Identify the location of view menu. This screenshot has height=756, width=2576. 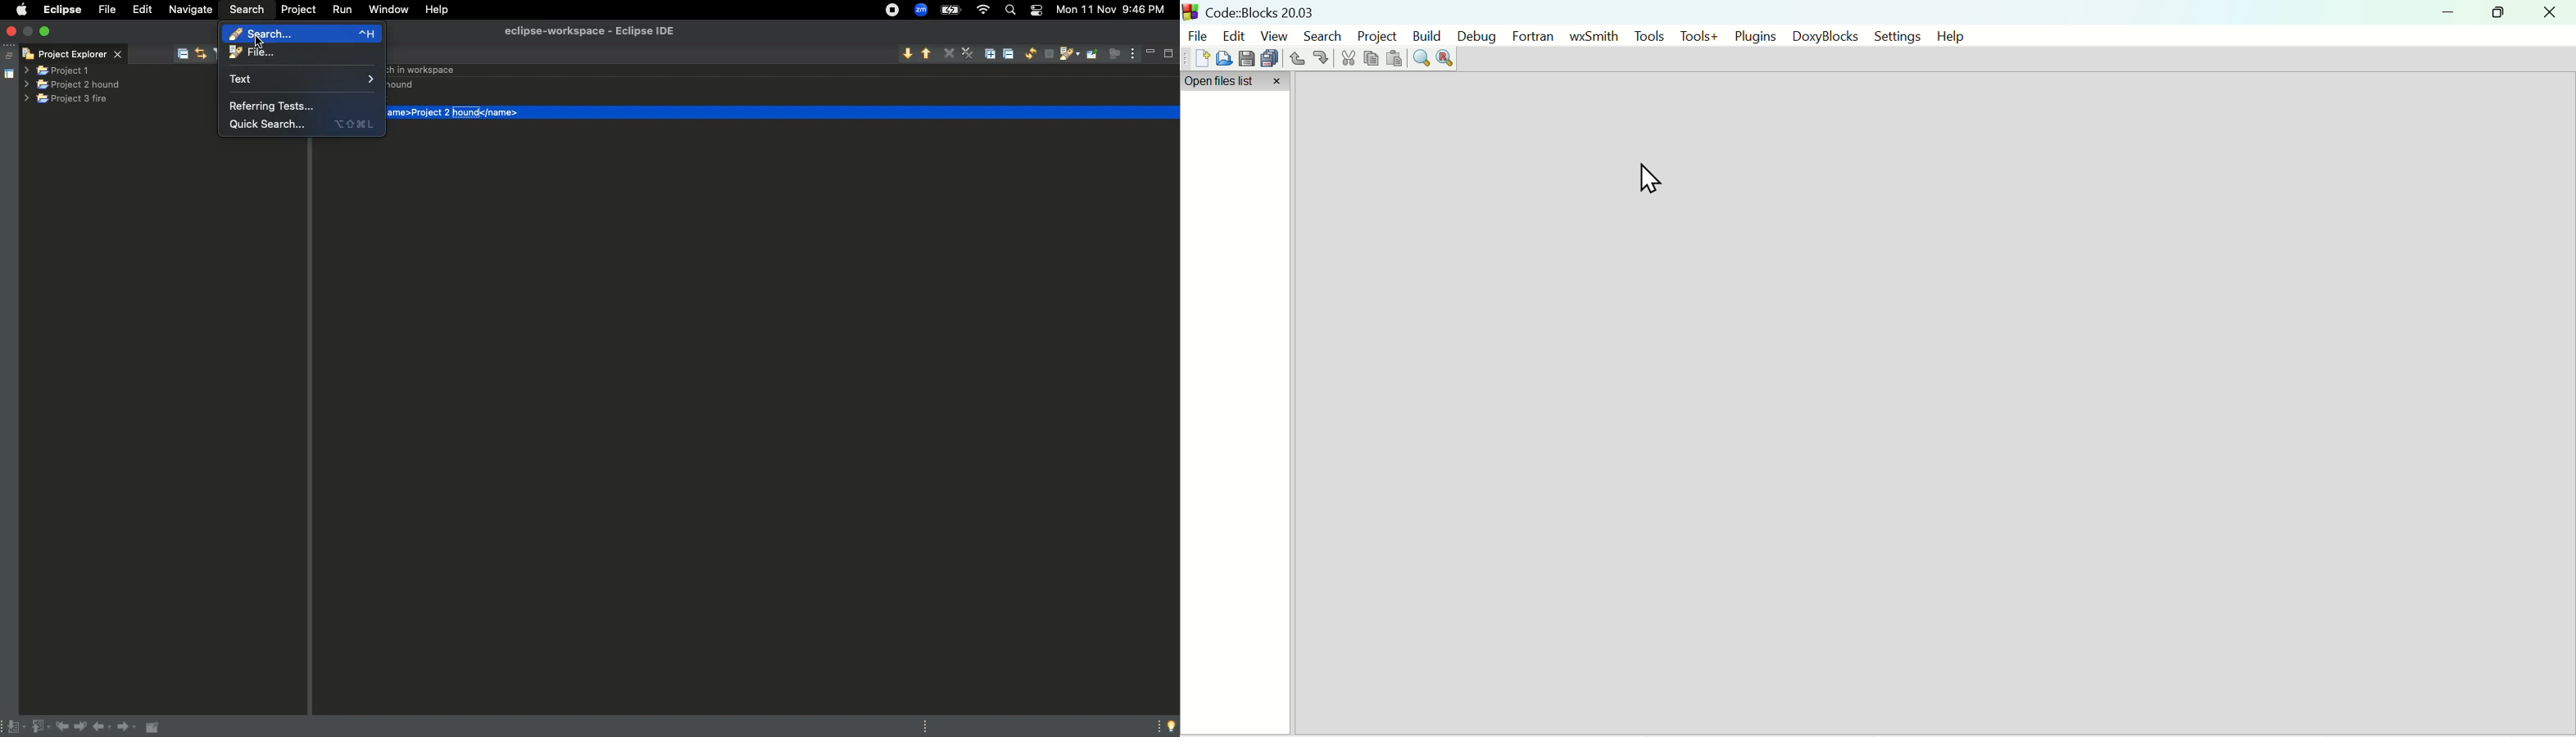
(1133, 50).